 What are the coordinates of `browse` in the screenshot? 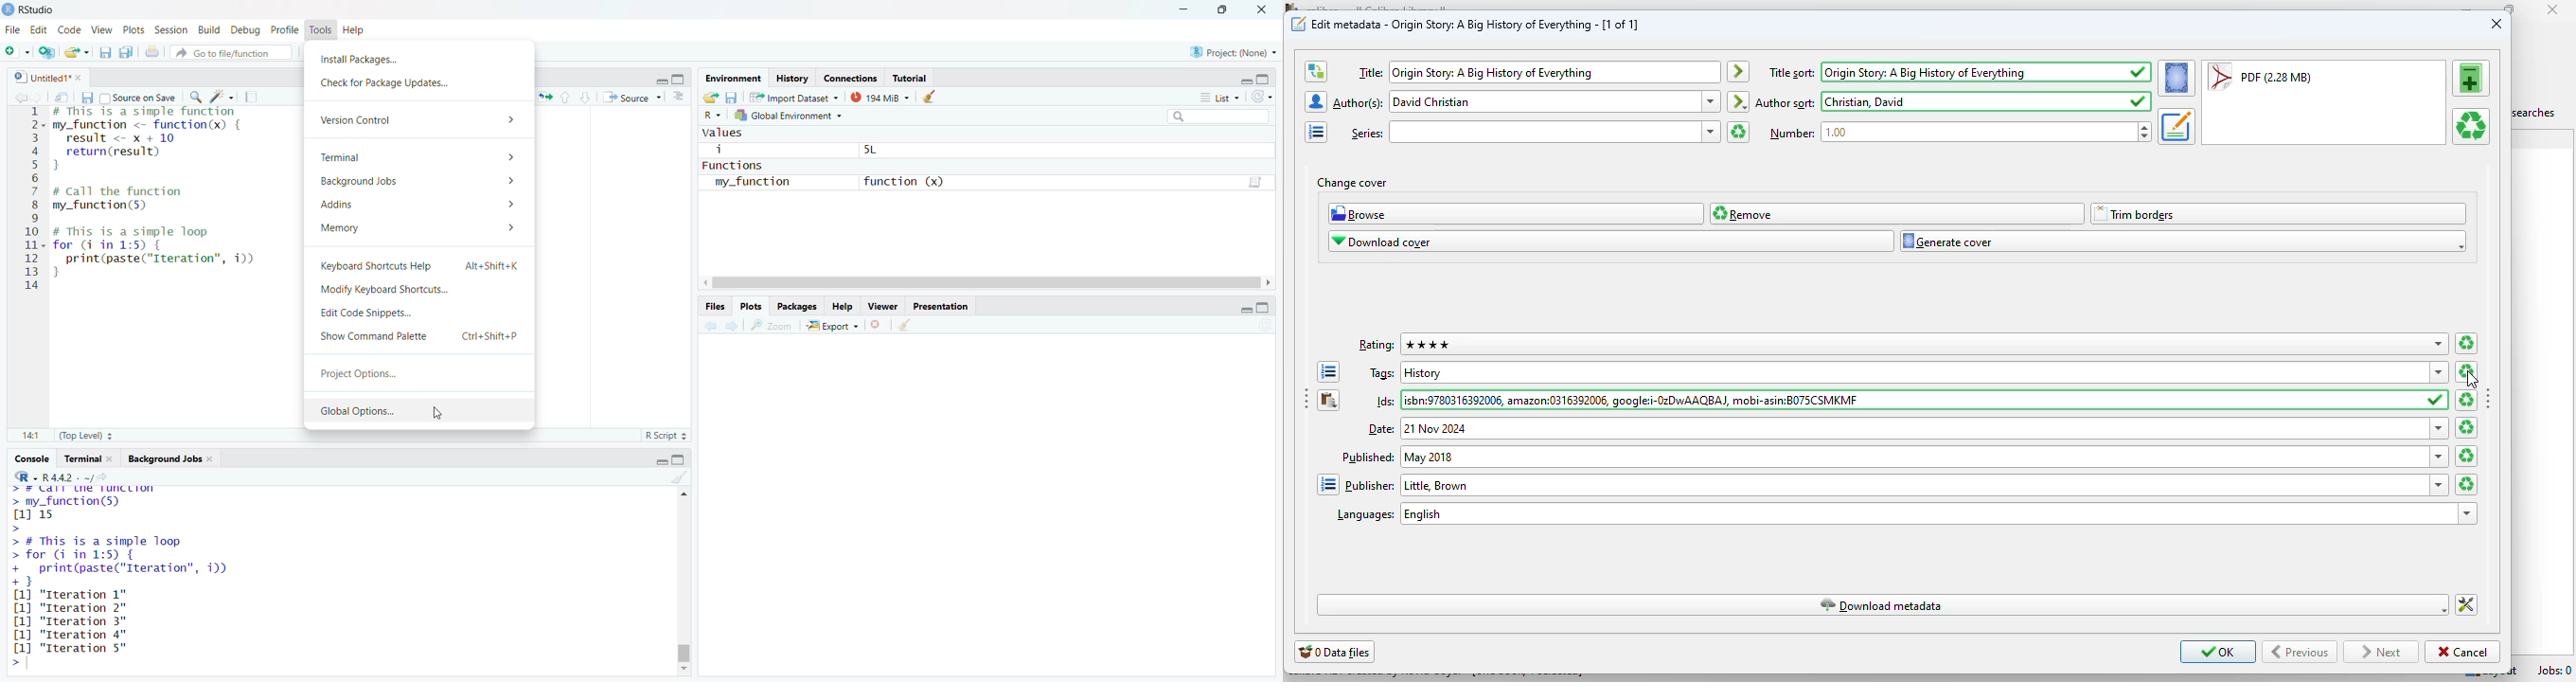 It's located at (1516, 213).